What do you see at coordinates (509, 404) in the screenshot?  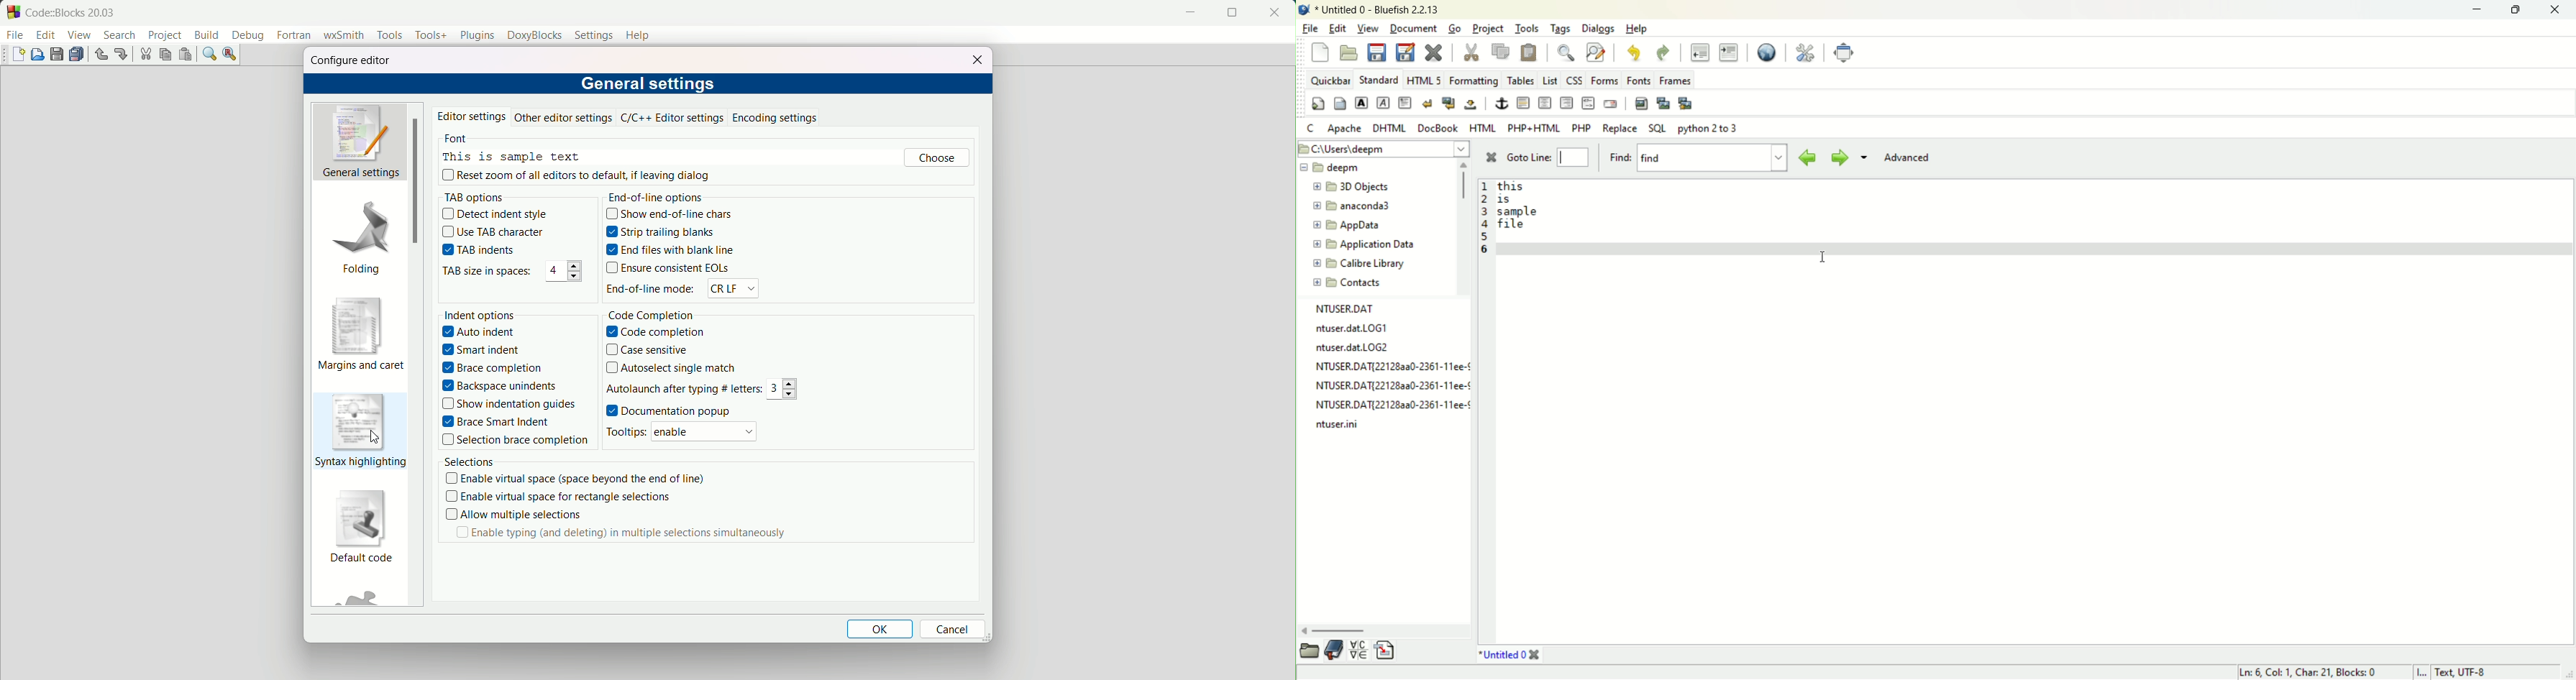 I see `show indentation guides` at bounding box center [509, 404].